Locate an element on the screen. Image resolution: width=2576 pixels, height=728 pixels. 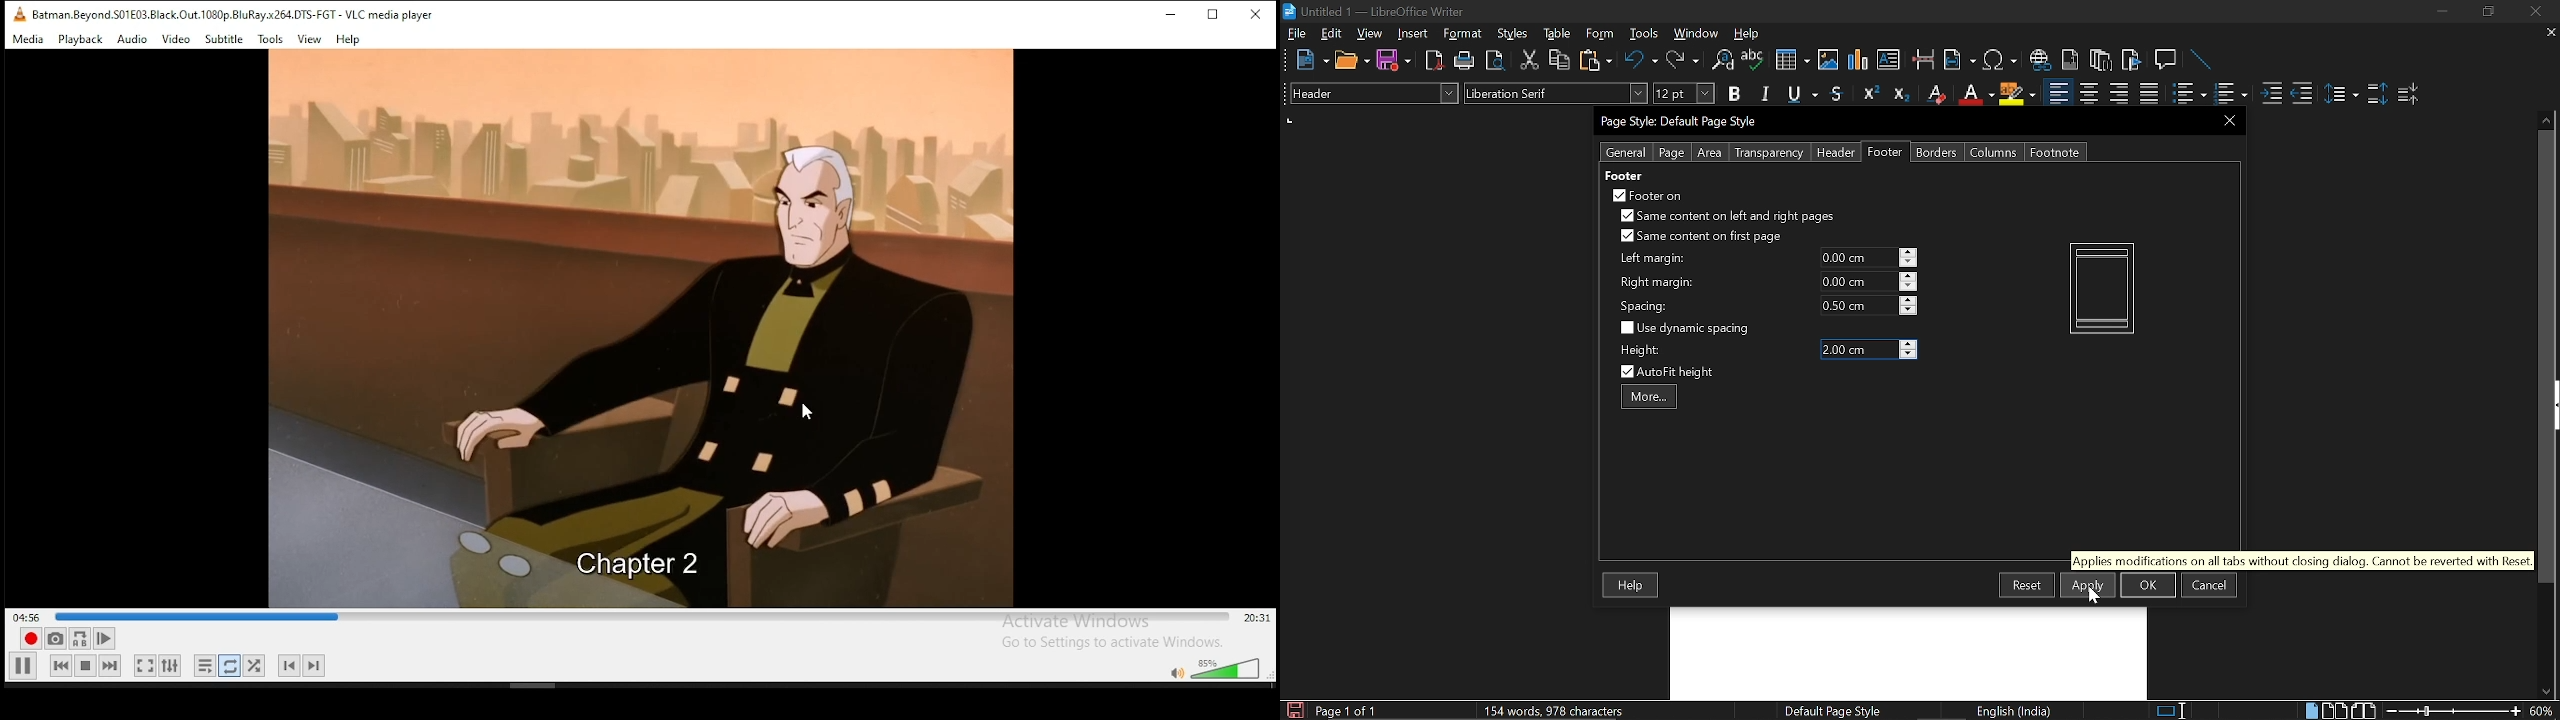
page Page is located at coordinates (1671, 153).